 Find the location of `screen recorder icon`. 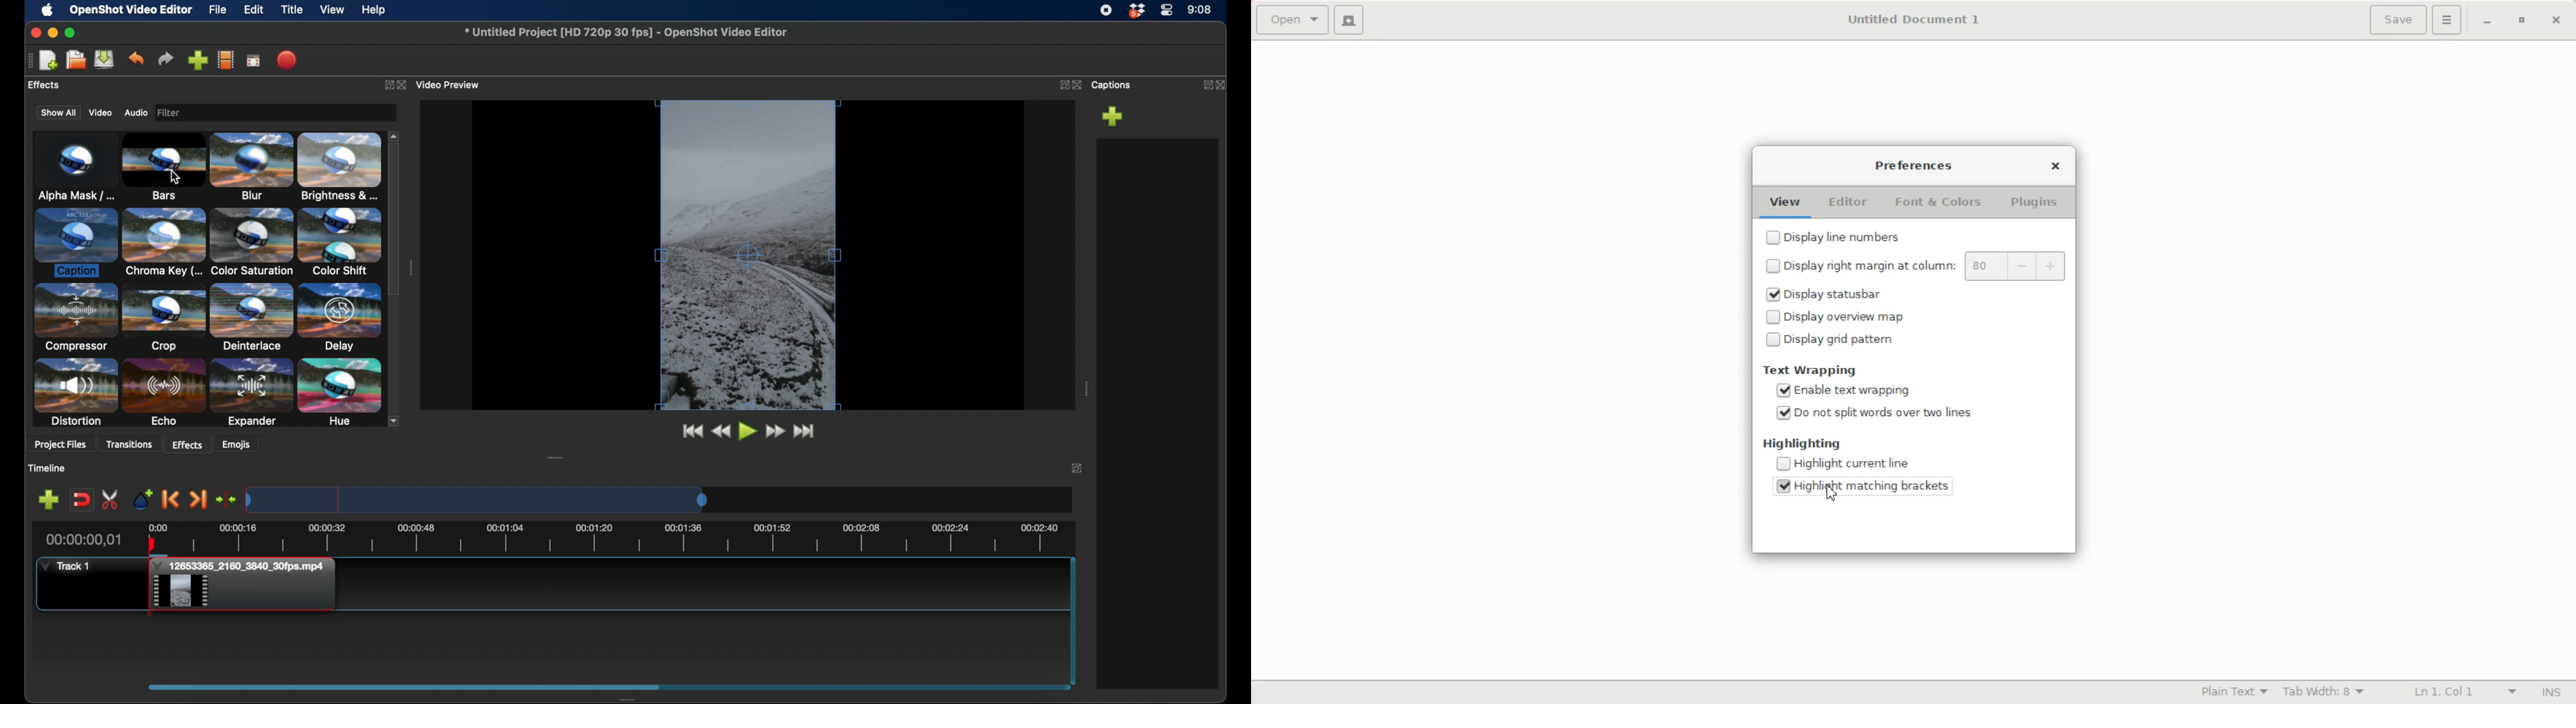

screen recorder icon is located at coordinates (1106, 10).